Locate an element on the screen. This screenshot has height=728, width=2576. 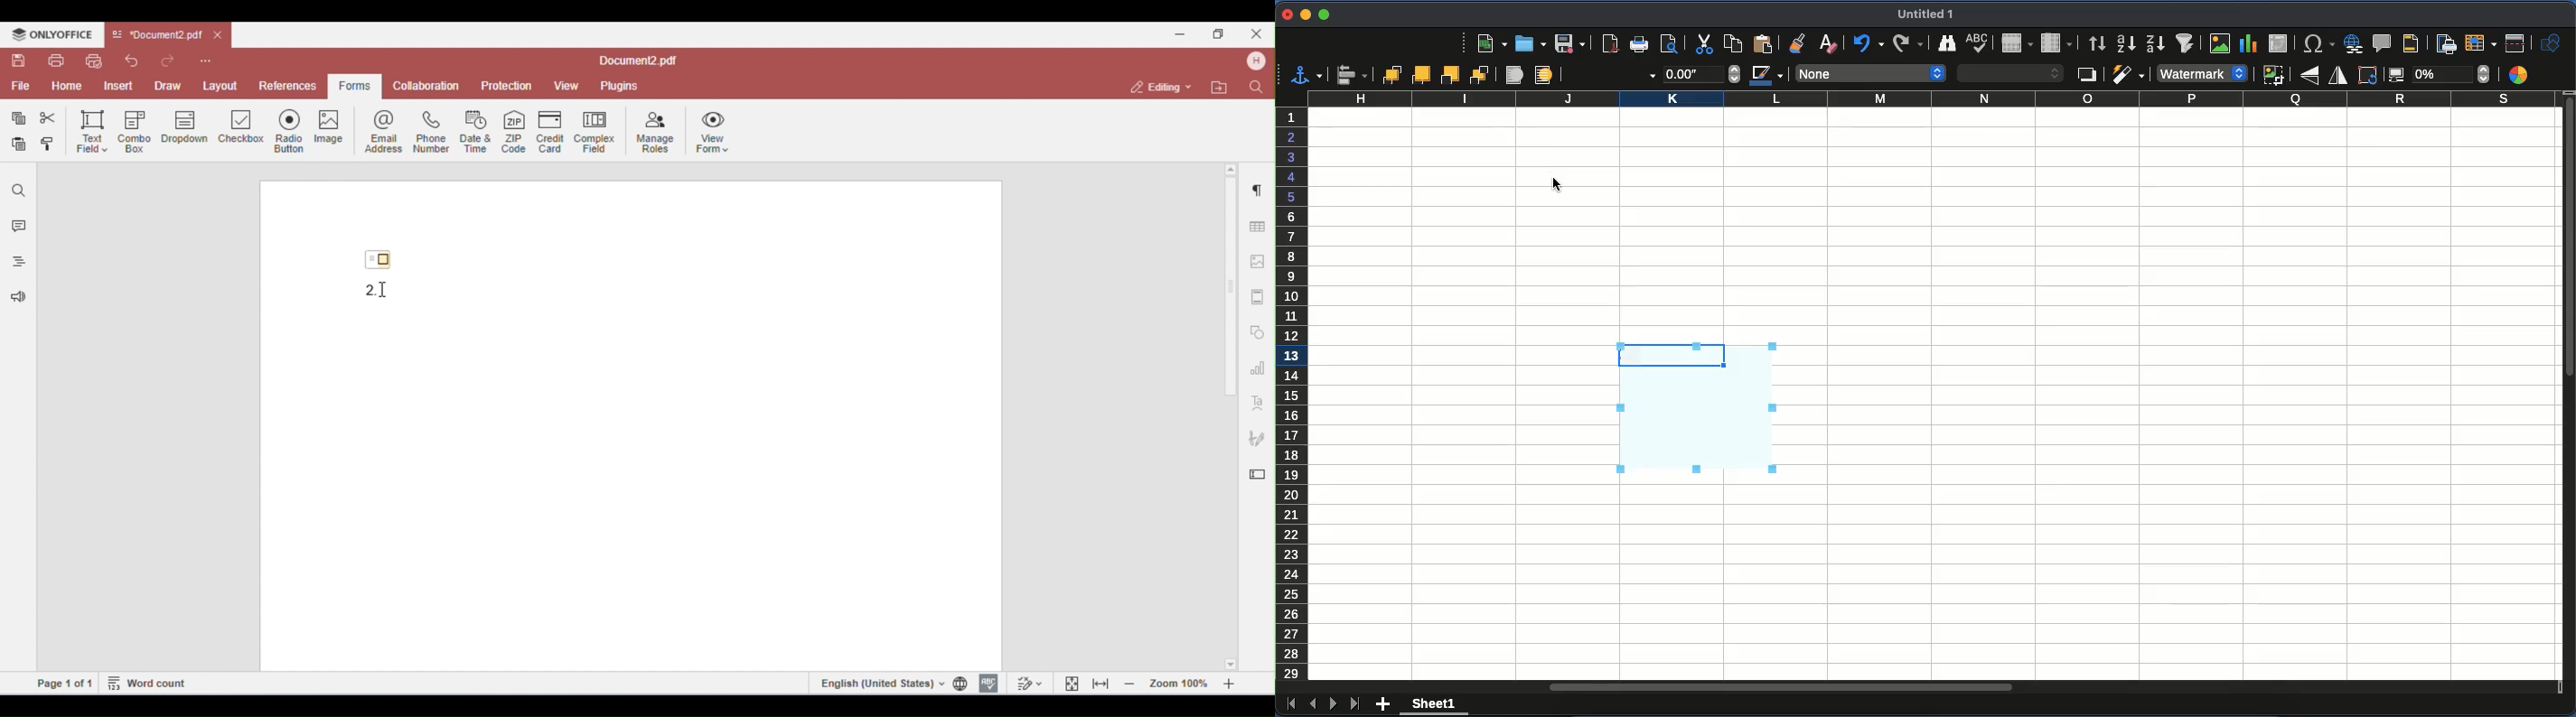
undo is located at coordinates (1869, 42).